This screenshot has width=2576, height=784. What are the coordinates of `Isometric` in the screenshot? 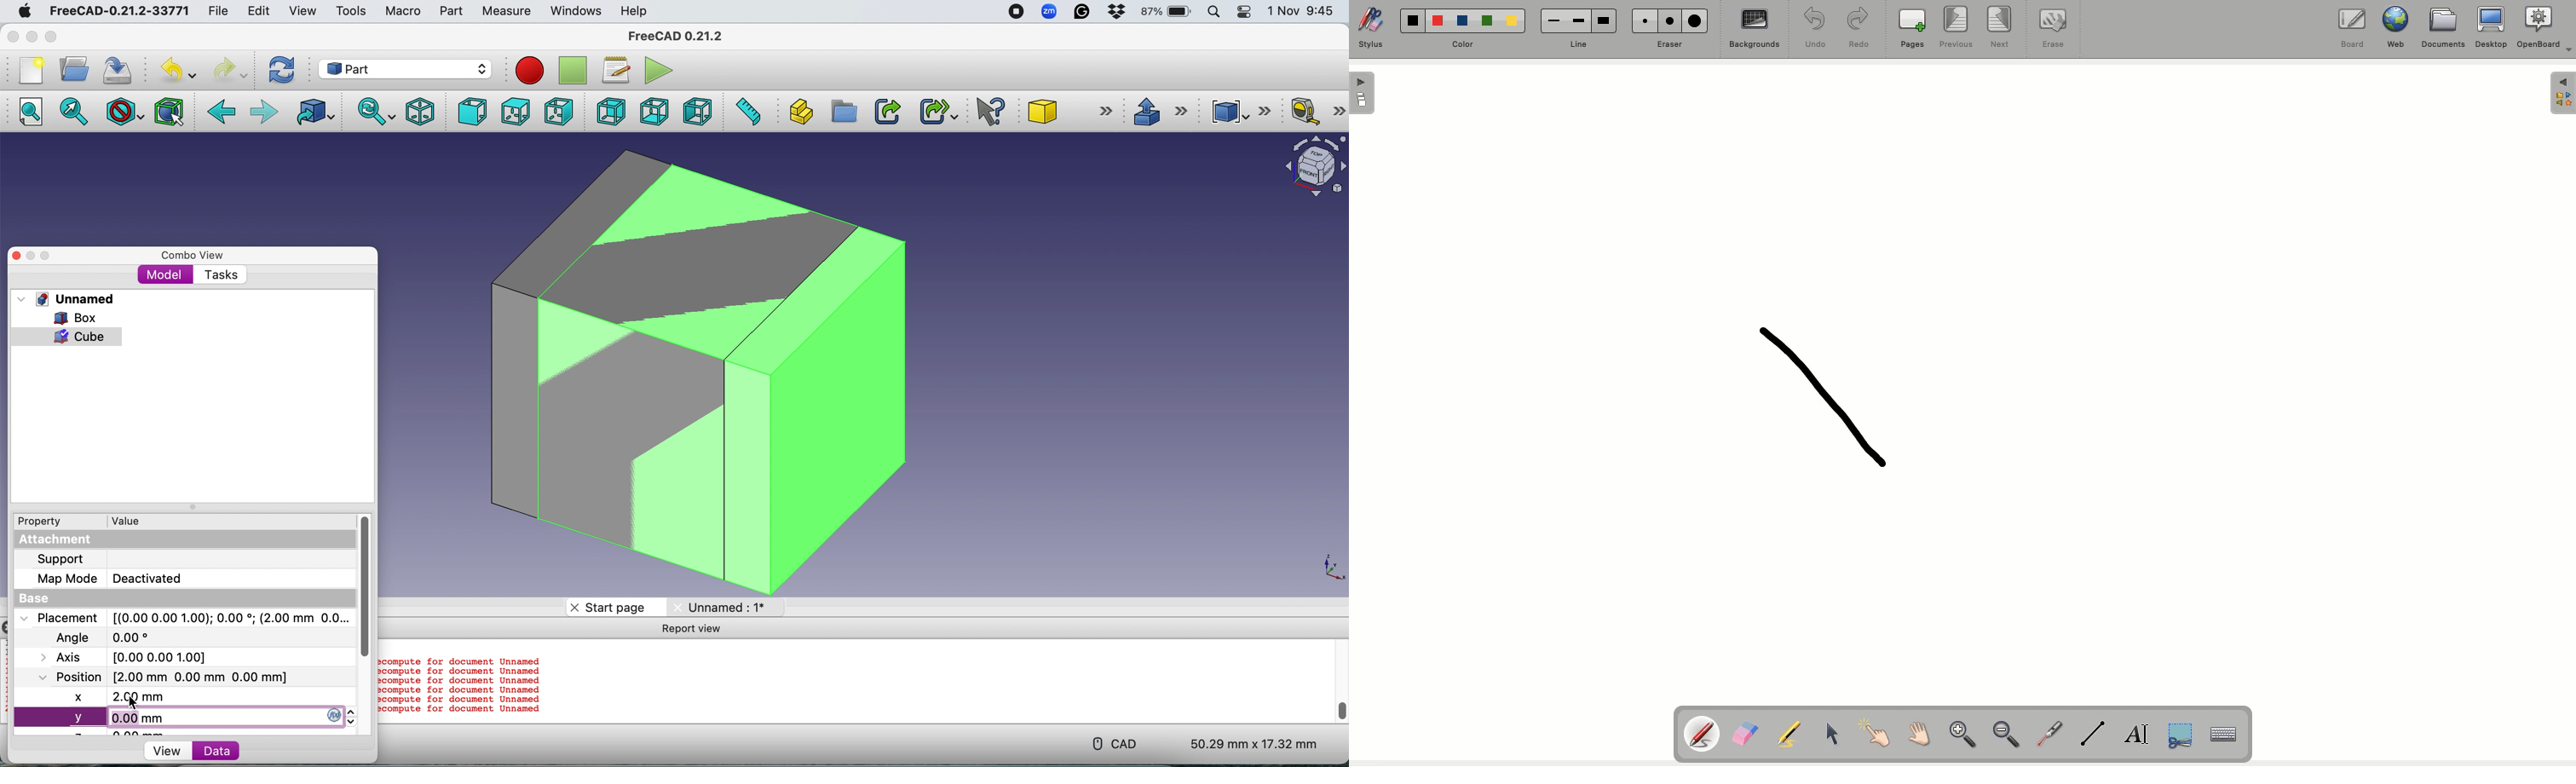 It's located at (420, 110).